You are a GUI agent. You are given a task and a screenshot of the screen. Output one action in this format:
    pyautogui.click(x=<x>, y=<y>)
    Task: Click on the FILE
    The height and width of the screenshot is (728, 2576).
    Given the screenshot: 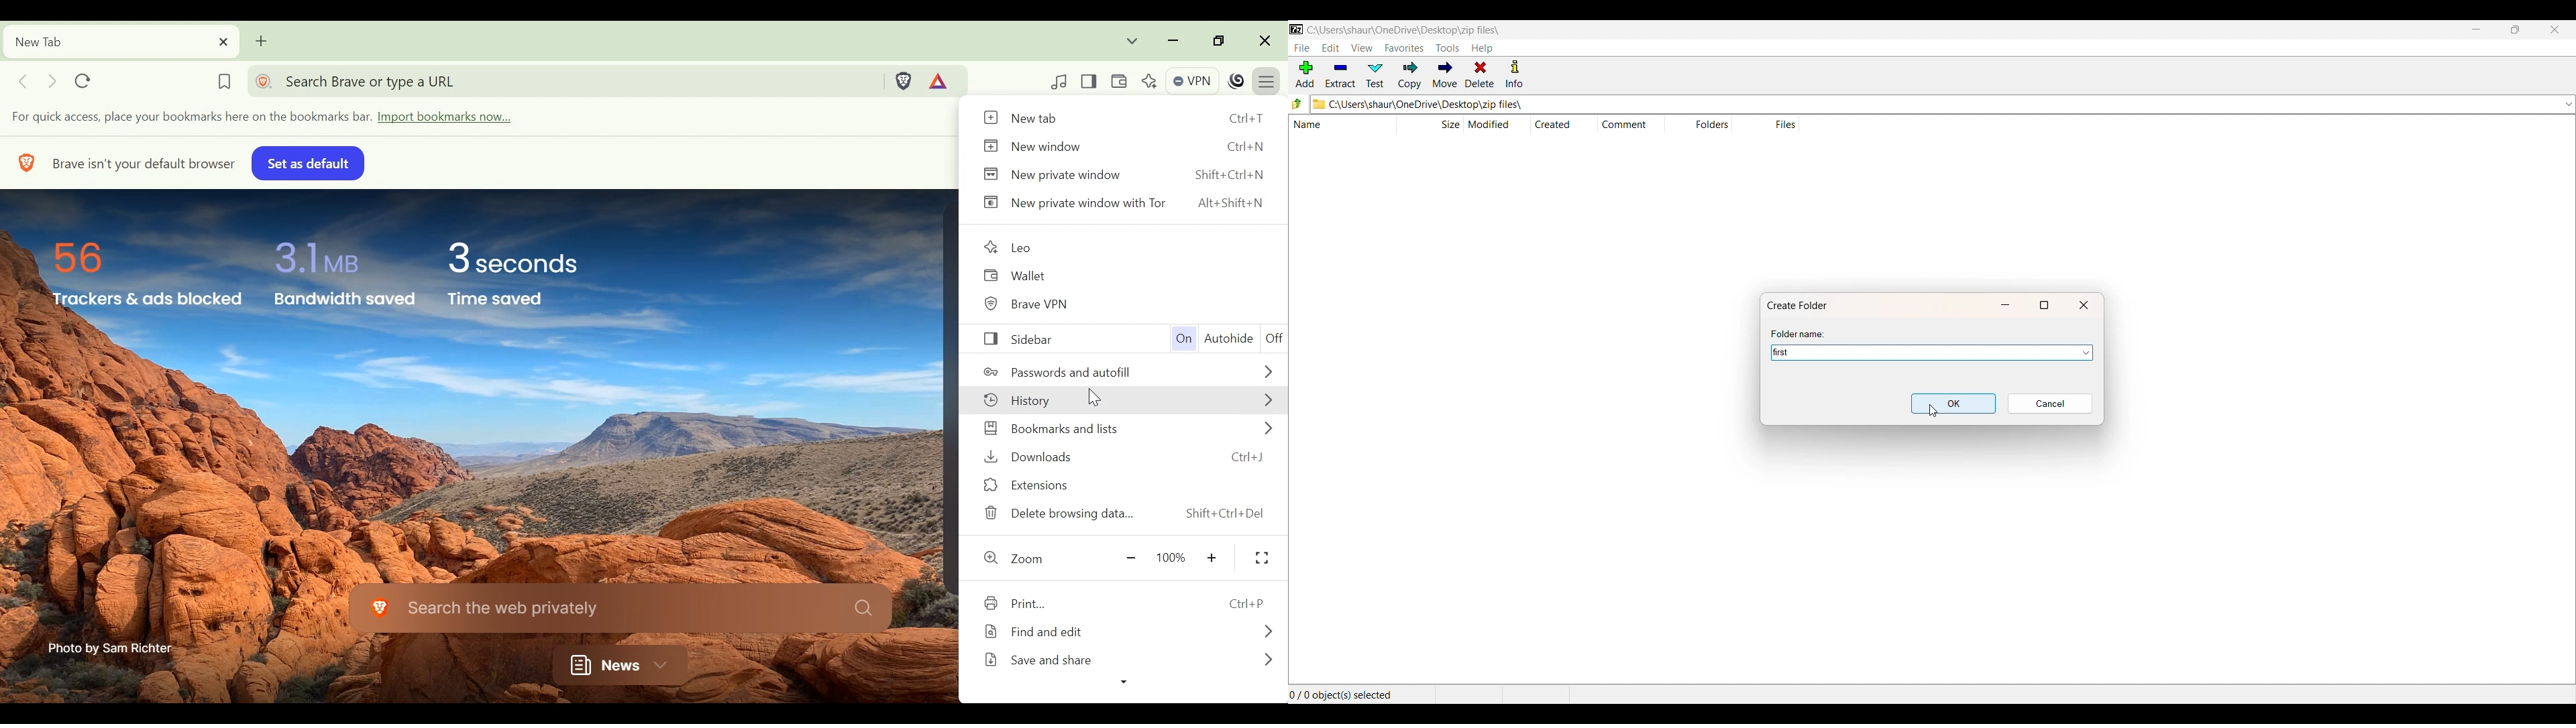 What is the action you would take?
    pyautogui.click(x=1301, y=48)
    